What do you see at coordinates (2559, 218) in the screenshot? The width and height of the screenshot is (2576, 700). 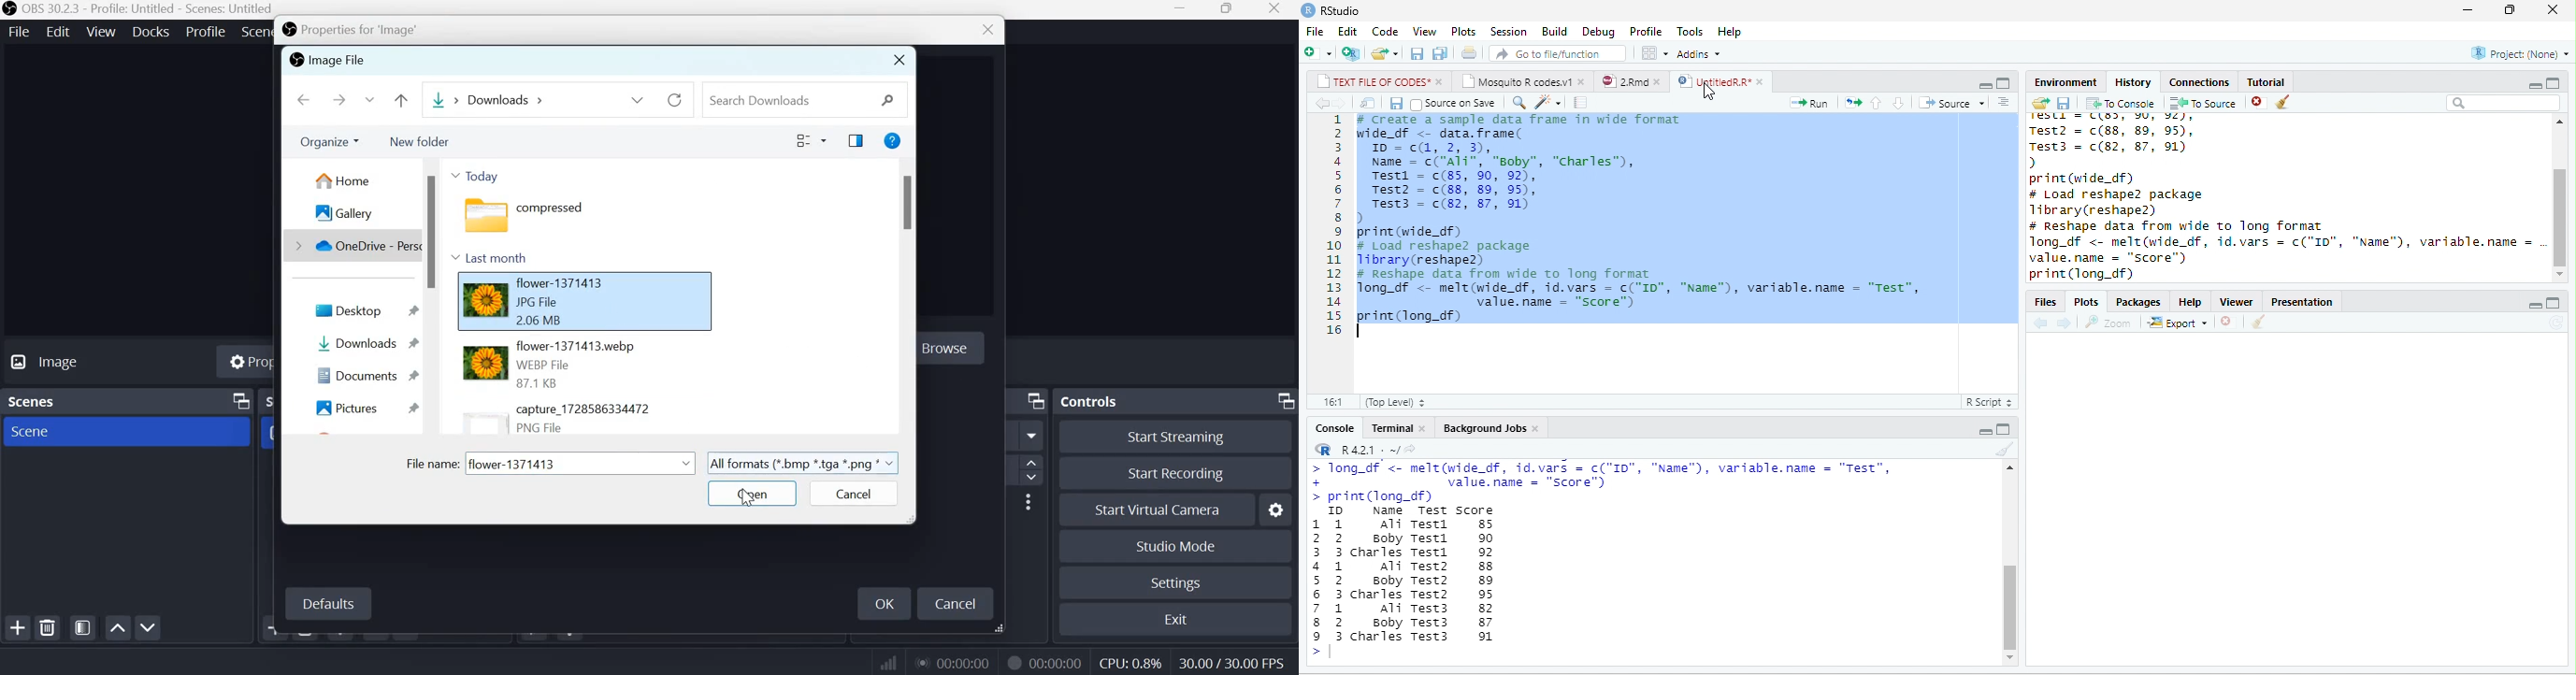 I see `scroll bar` at bounding box center [2559, 218].